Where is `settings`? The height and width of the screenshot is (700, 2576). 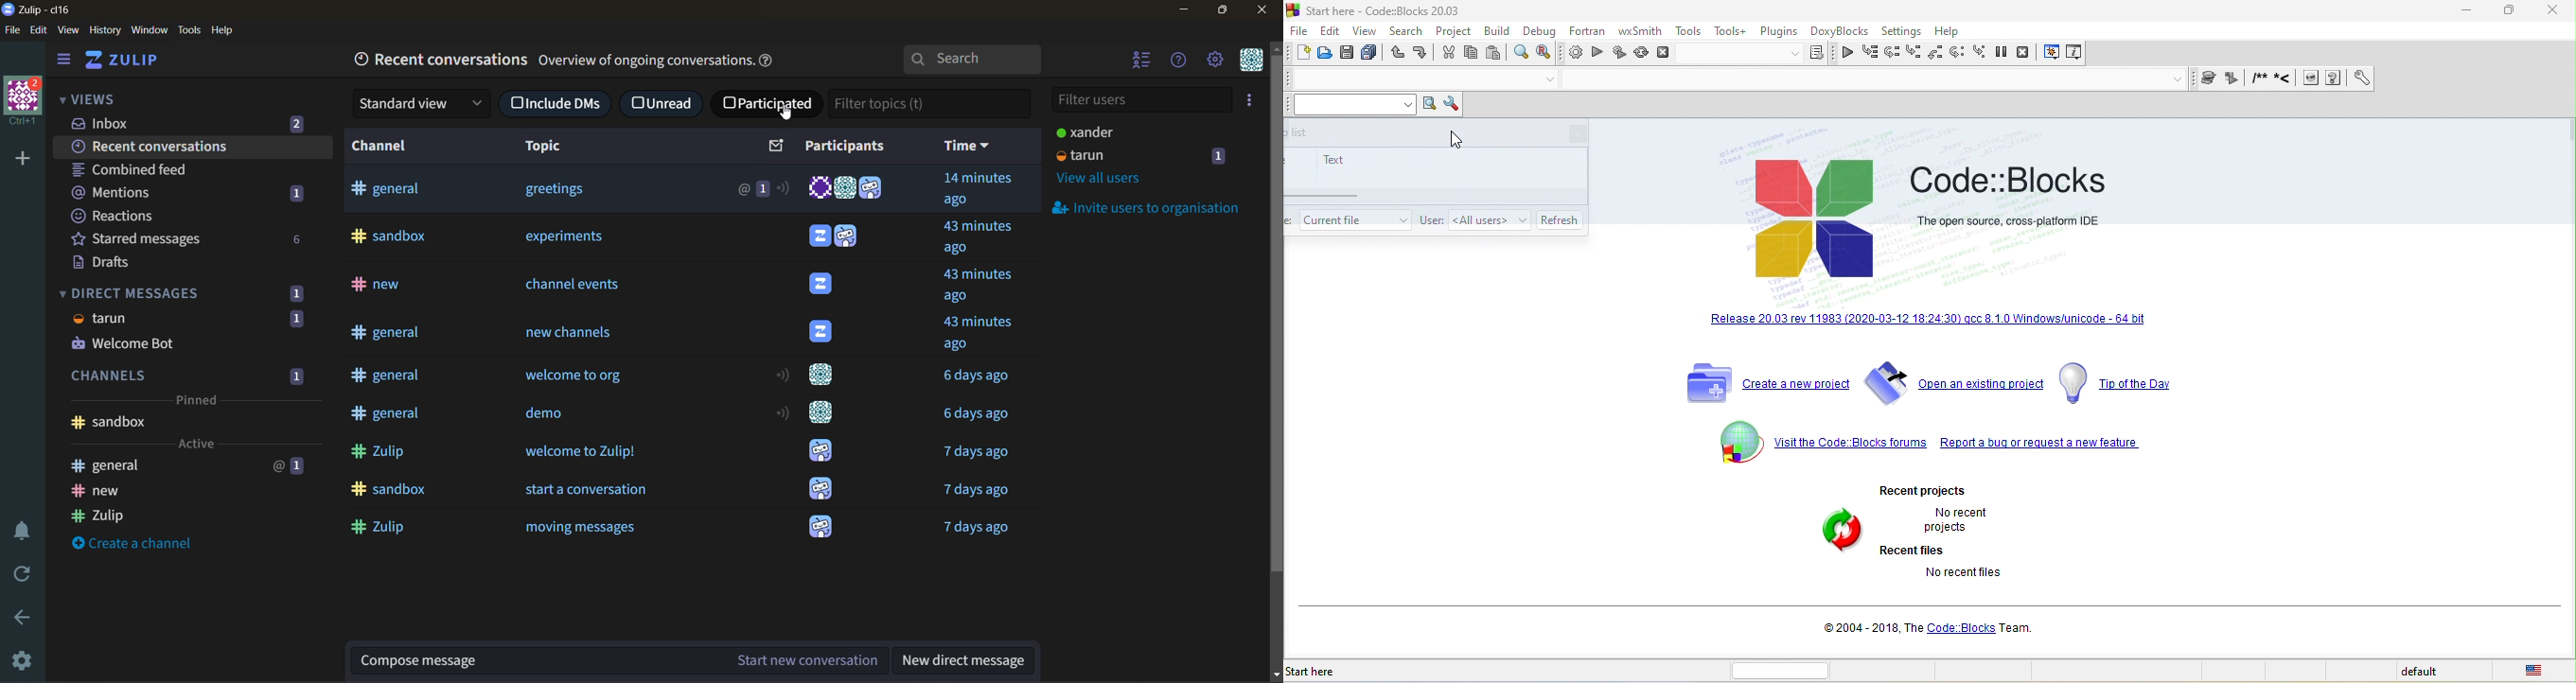 settings is located at coordinates (19, 663).